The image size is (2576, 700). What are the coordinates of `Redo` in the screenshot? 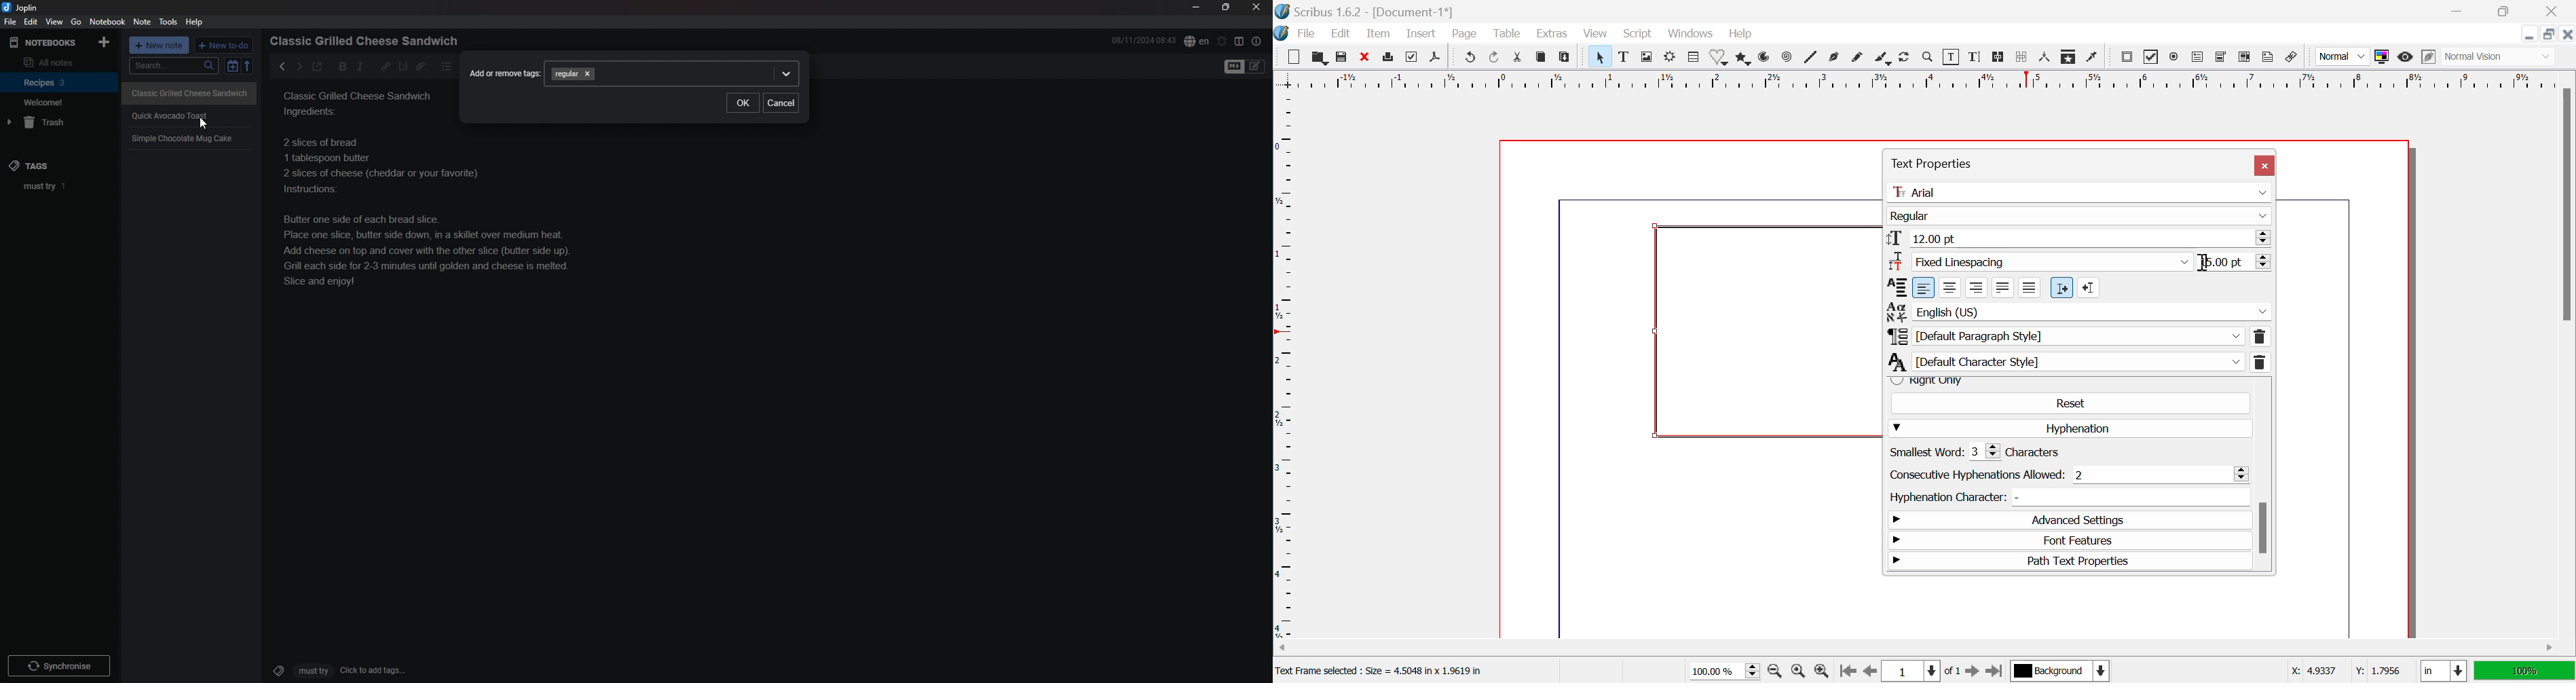 It's located at (1494, 58).